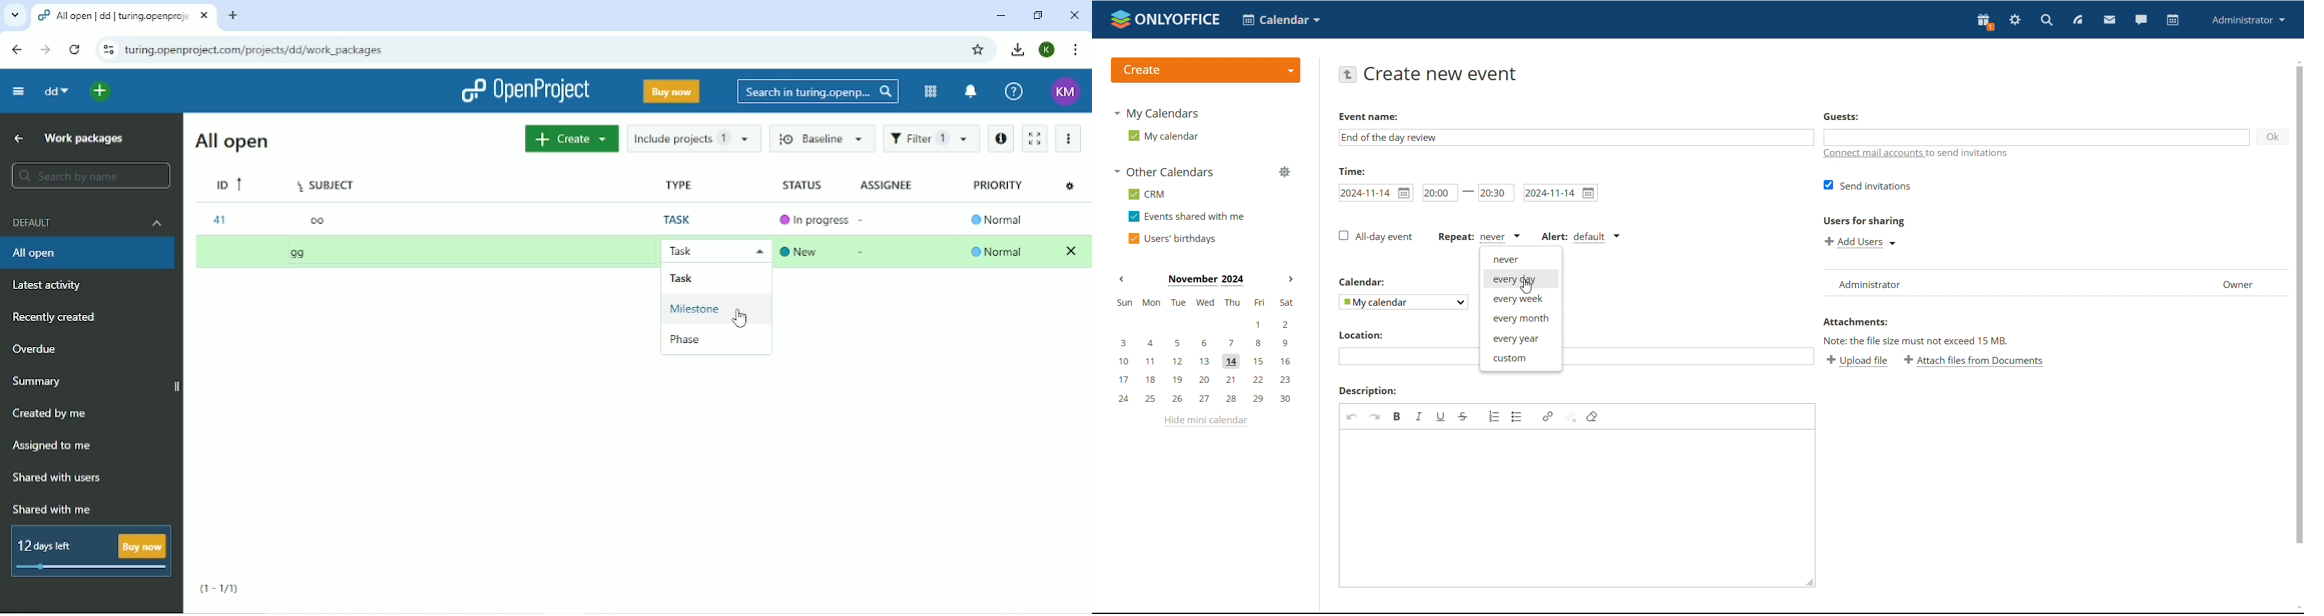 Image resolution: width=2324 pixels, height=616 pixels. Describe the element at coordinates (887, 183) in the screenshot. I see `Assignee` at that location.